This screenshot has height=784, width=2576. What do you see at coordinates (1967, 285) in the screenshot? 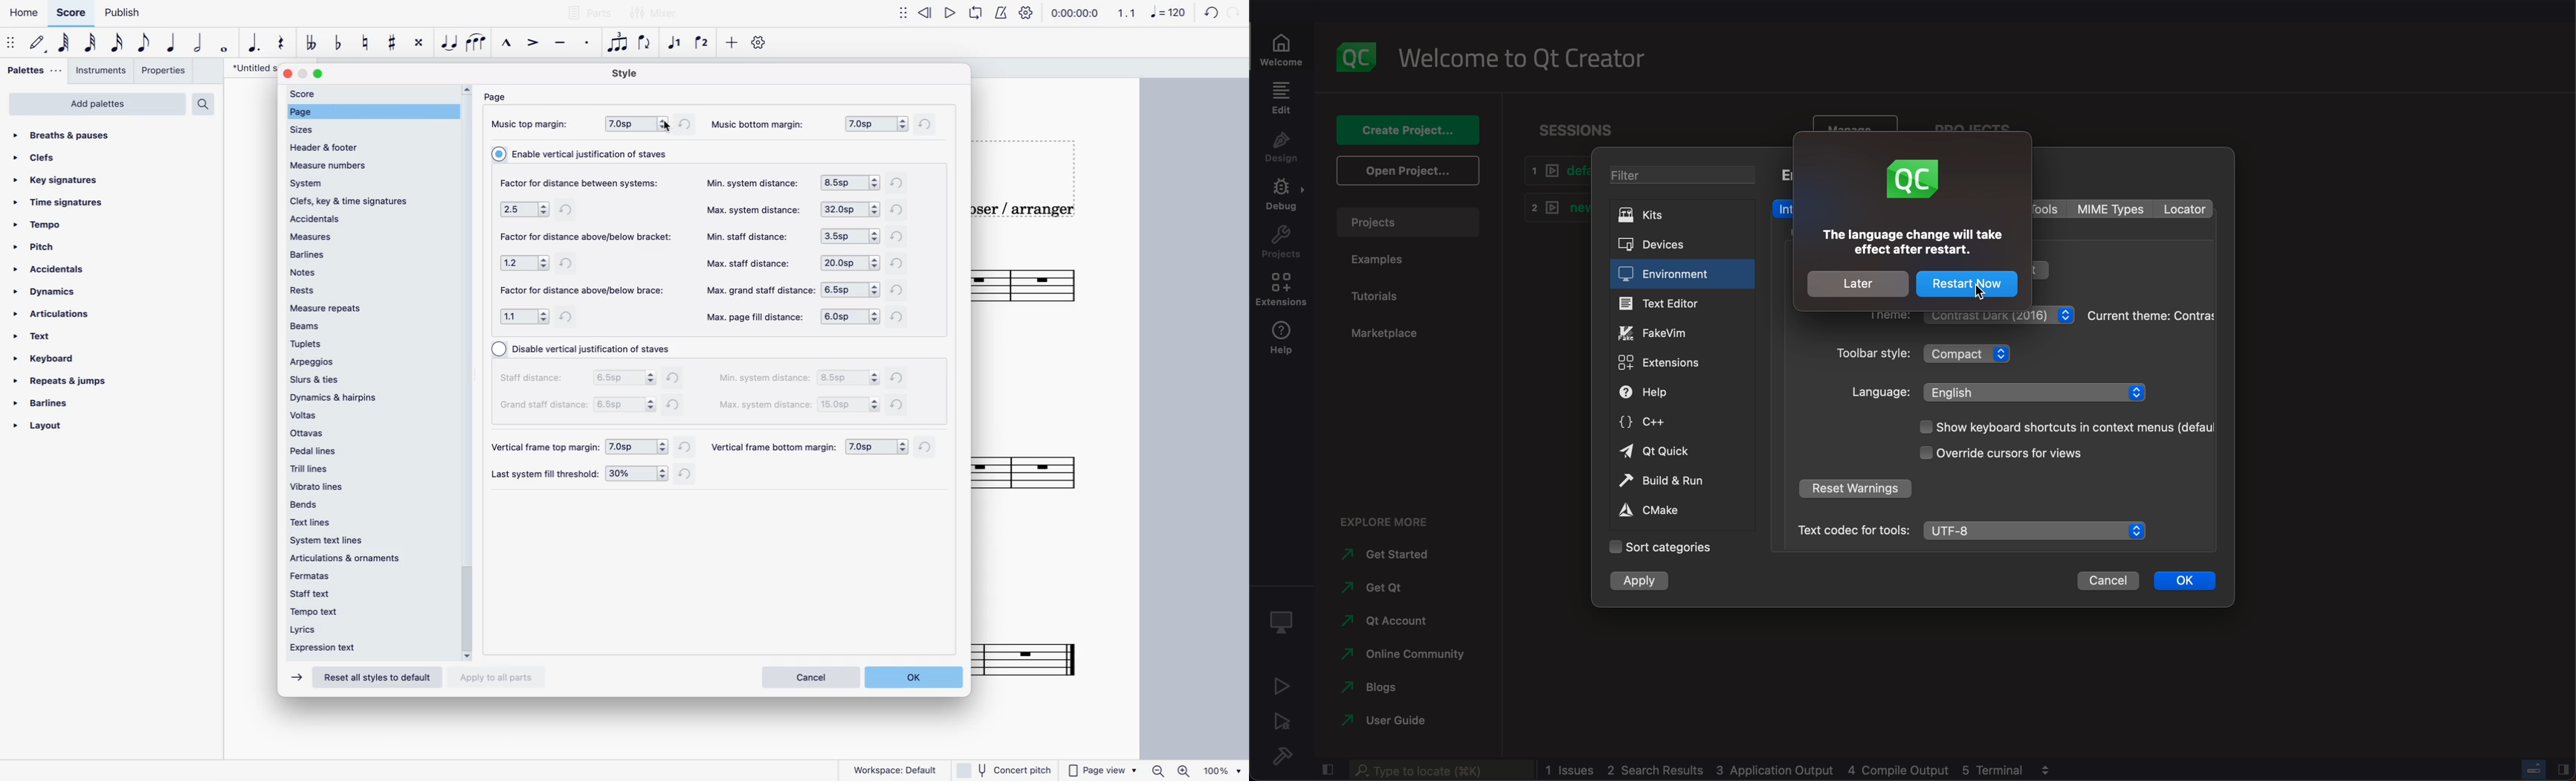
I see `restart now` at bounding box center [1967, 285].